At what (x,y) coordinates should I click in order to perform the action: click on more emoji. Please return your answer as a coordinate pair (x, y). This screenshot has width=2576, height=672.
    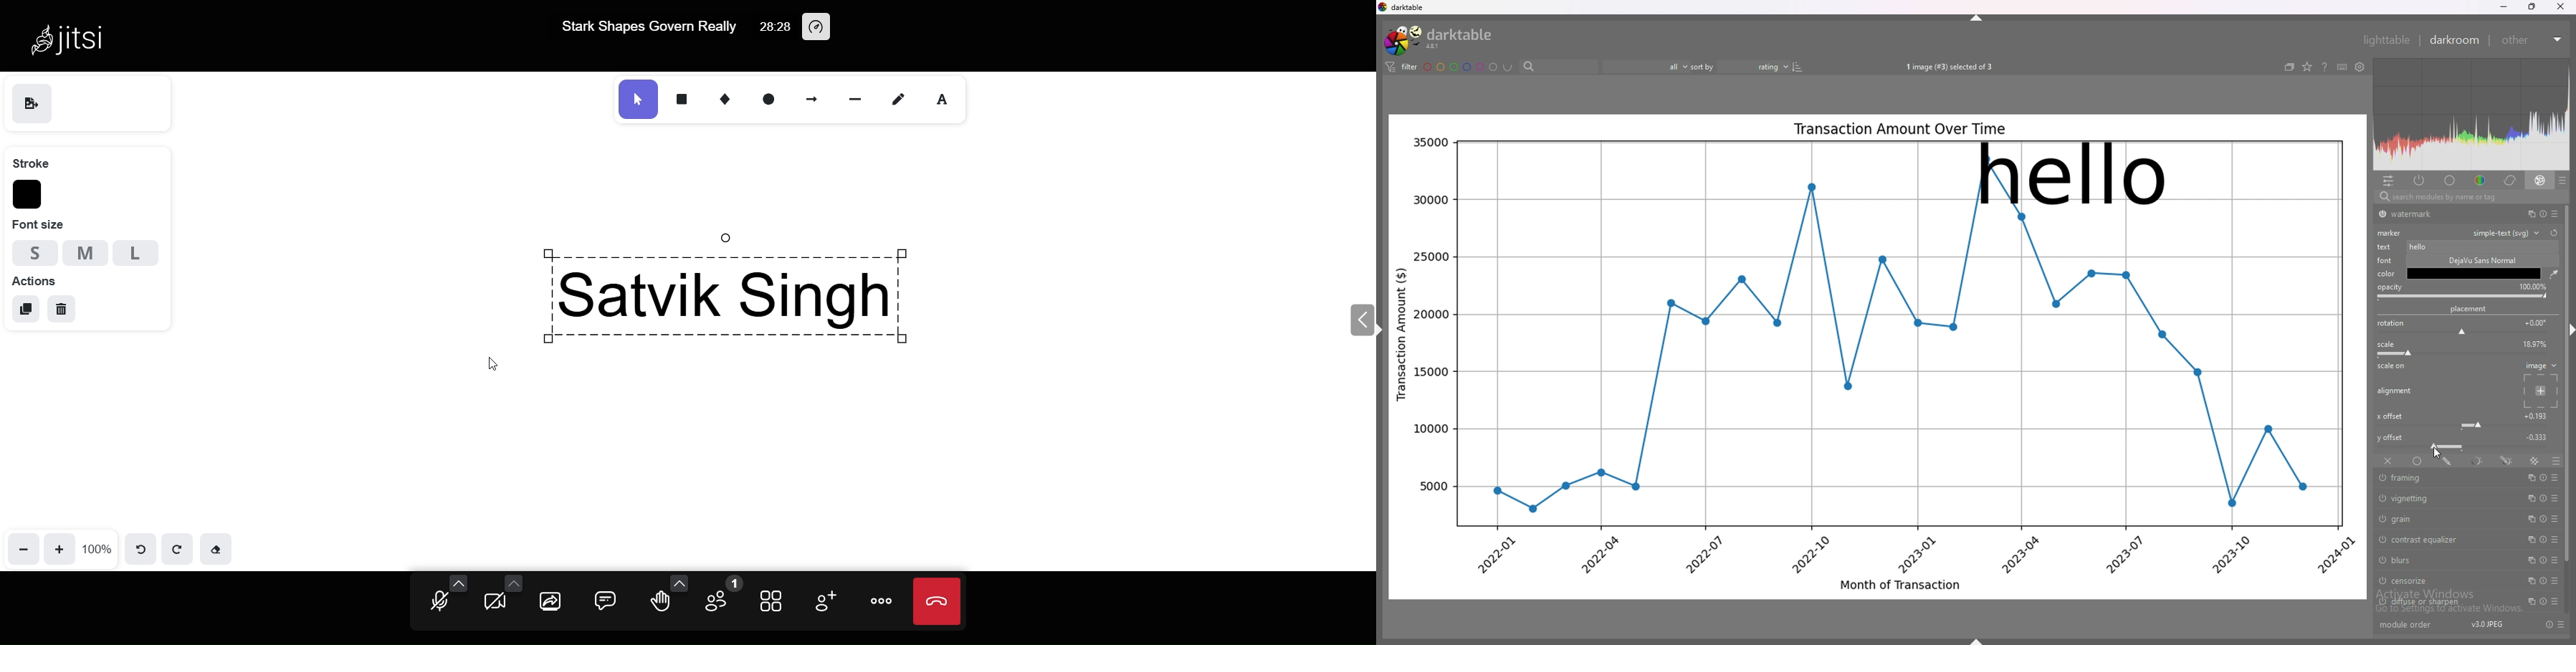
    Looking at the image, I should click on (678, 581).